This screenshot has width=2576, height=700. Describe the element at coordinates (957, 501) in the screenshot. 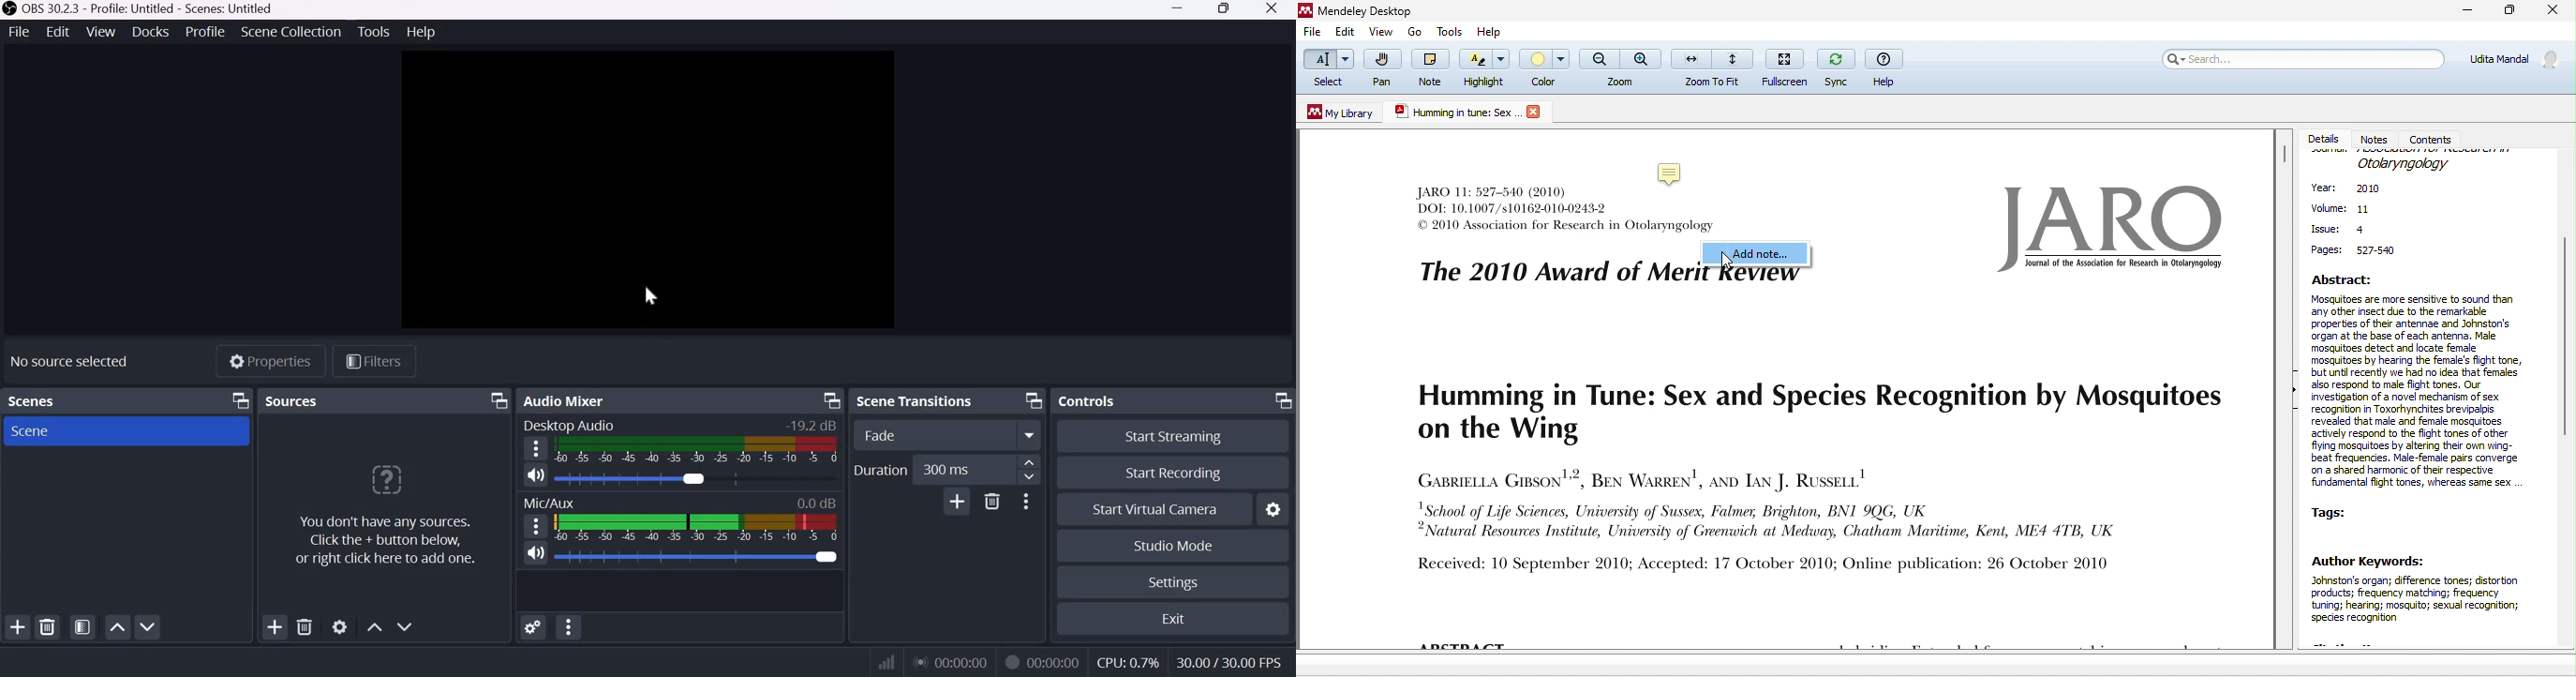

I see `Add Transition` at that location.